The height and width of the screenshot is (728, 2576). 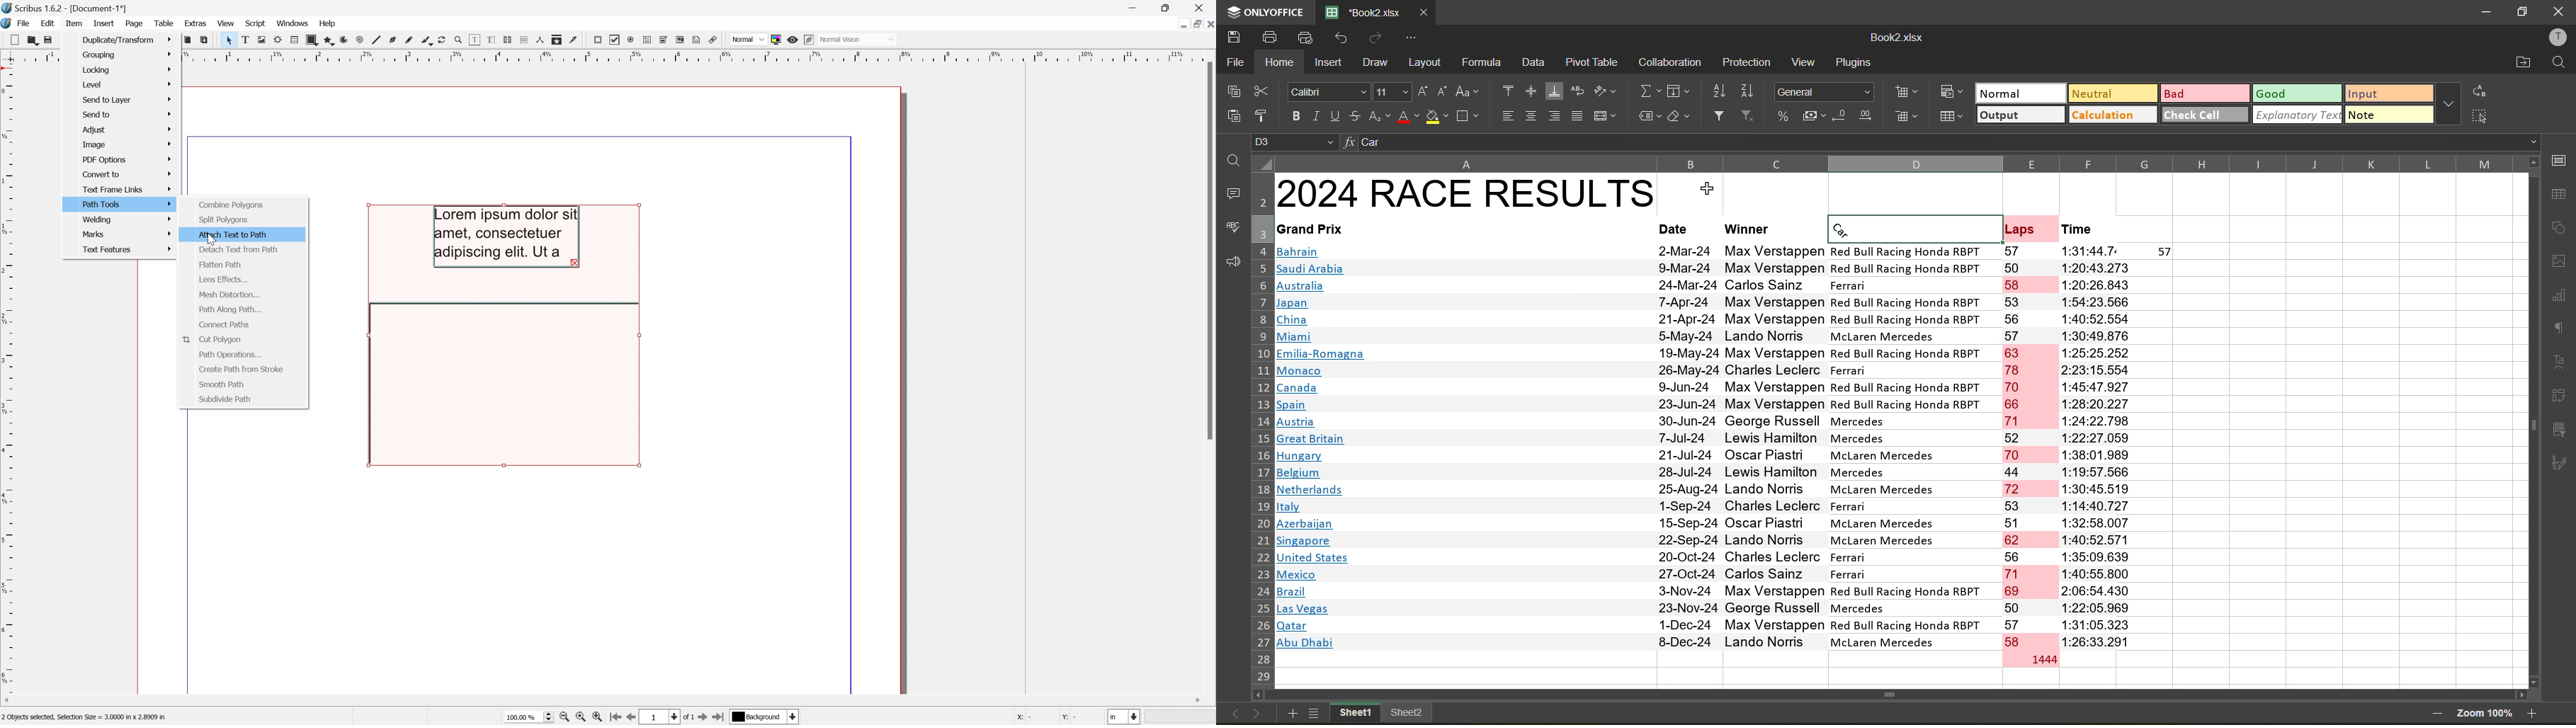 I want to click on Level, so click(x=127, y=82).